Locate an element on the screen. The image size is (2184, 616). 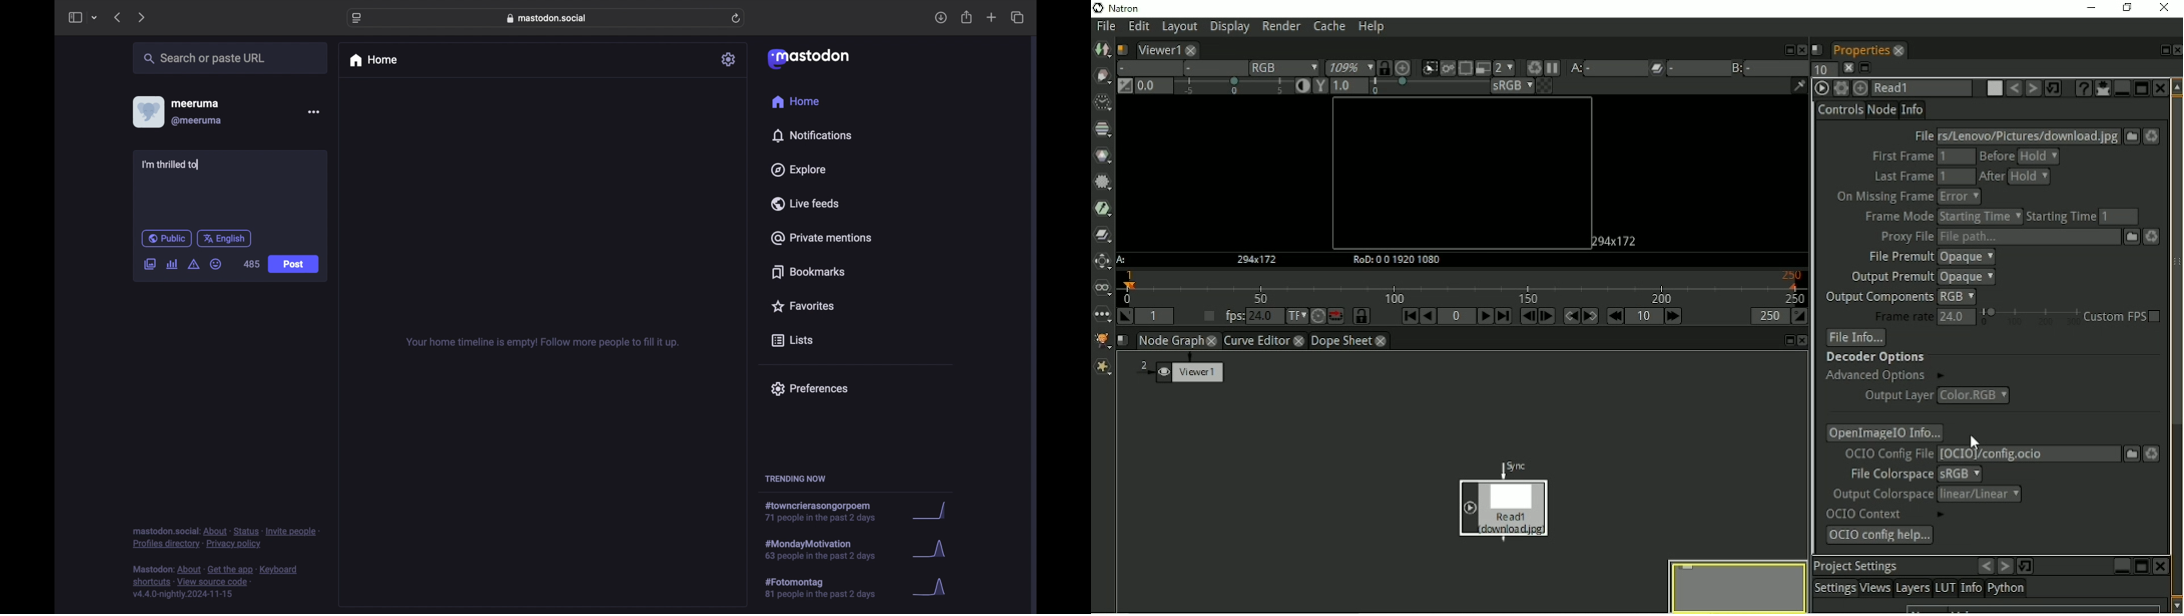
refresh is located at coordinates (736, 18).